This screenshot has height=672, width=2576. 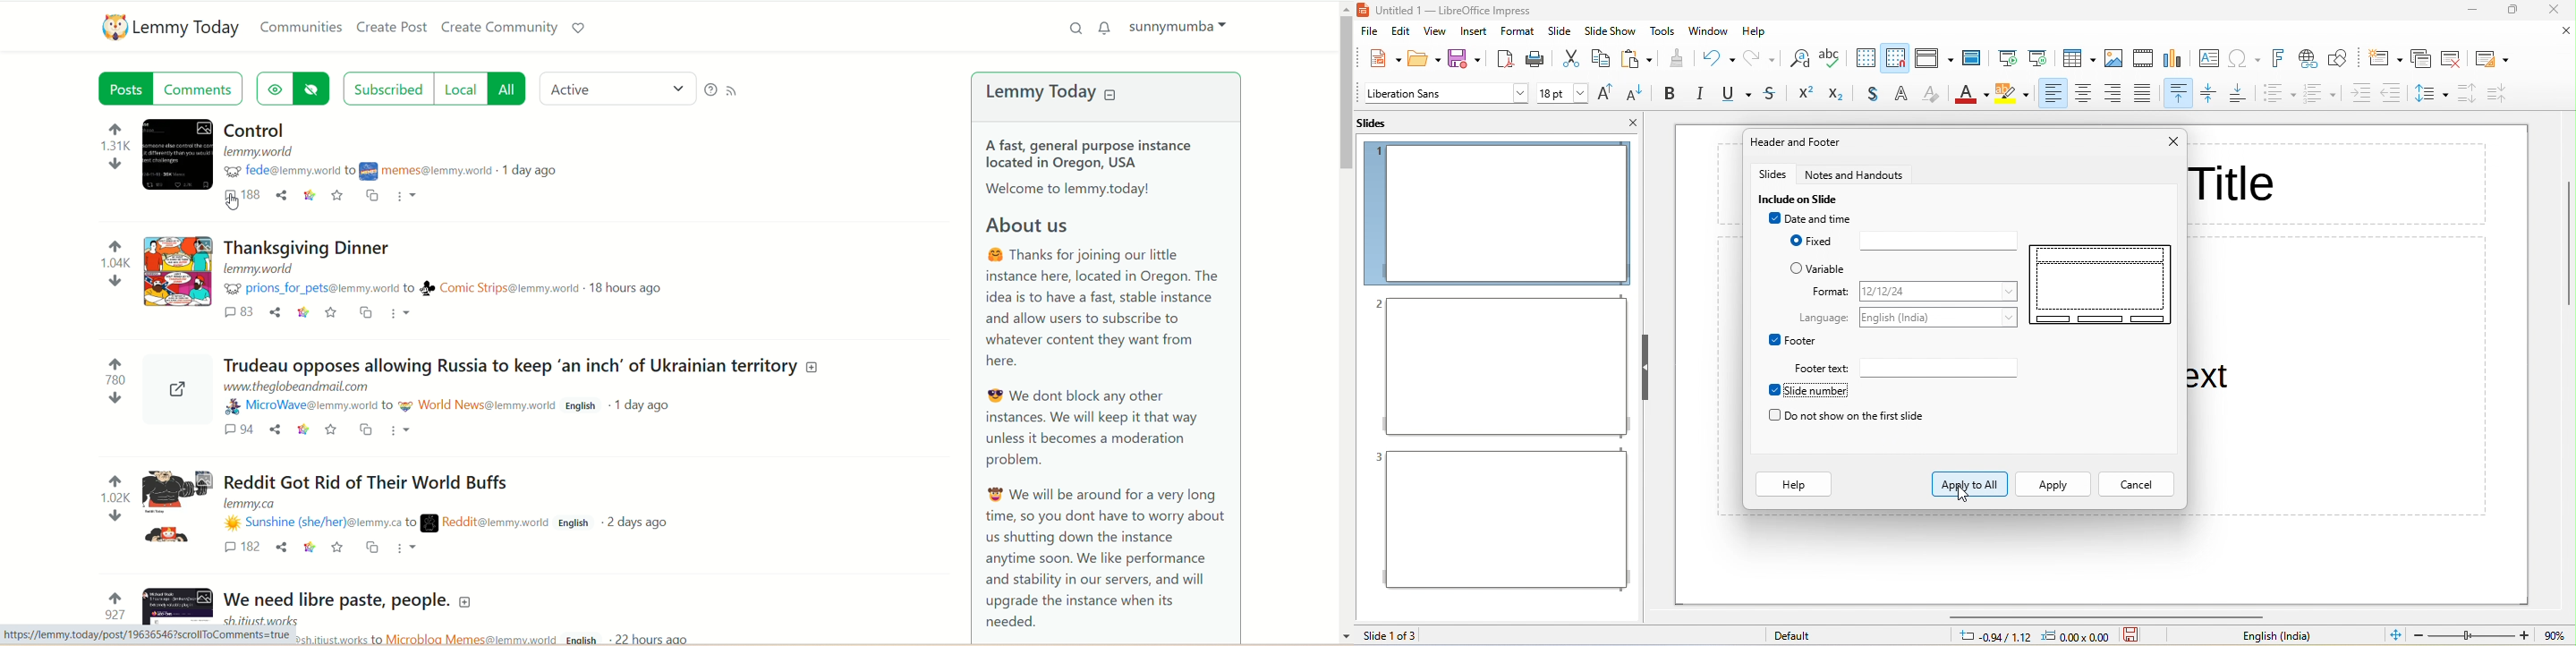 I want to click on do not show on the first slide, so click(x=1856, y=416).